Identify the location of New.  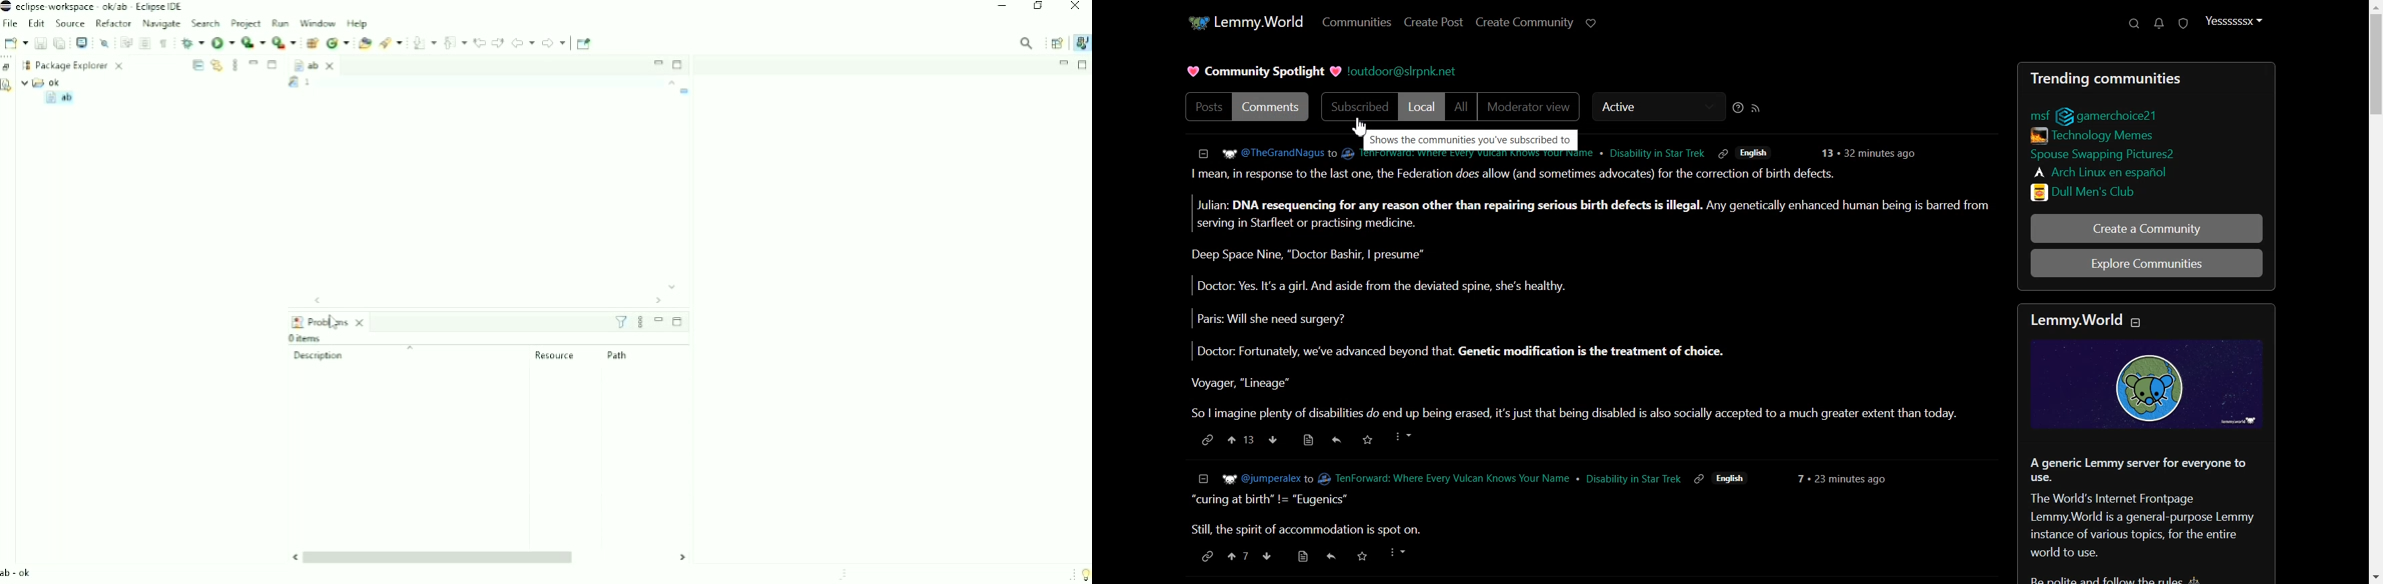
(15, 43).